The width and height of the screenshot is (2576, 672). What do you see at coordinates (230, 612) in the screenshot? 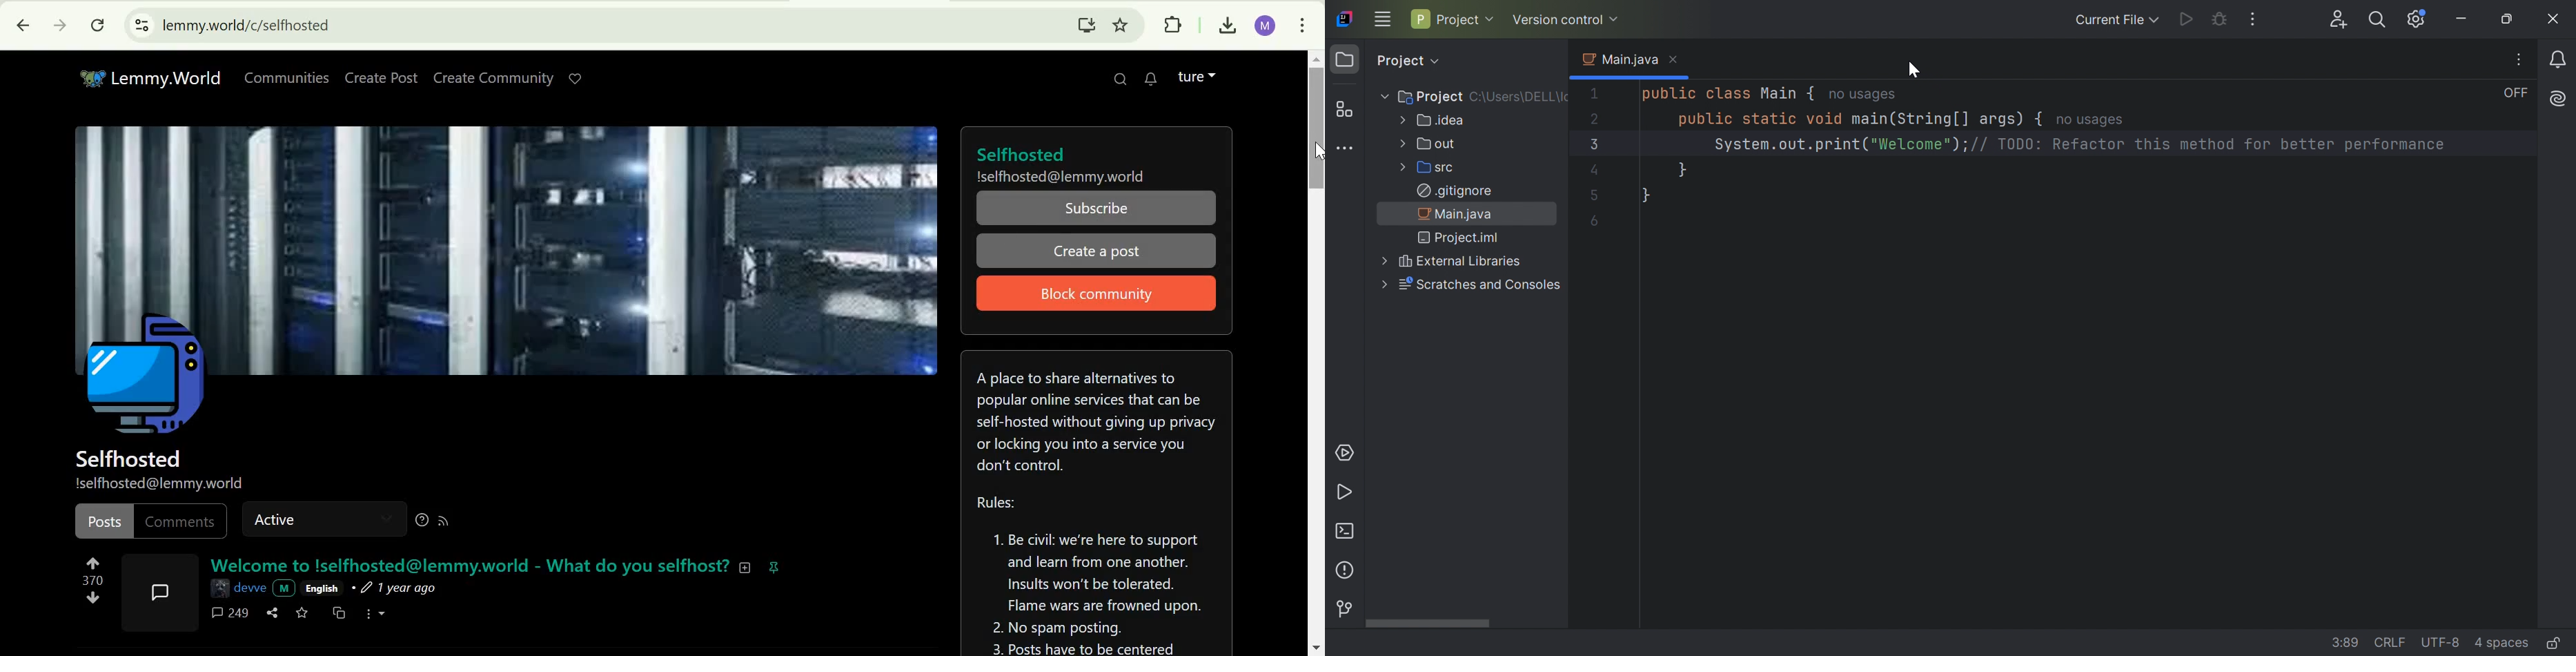
I see `249 comments` at bounding box center [230, 612].